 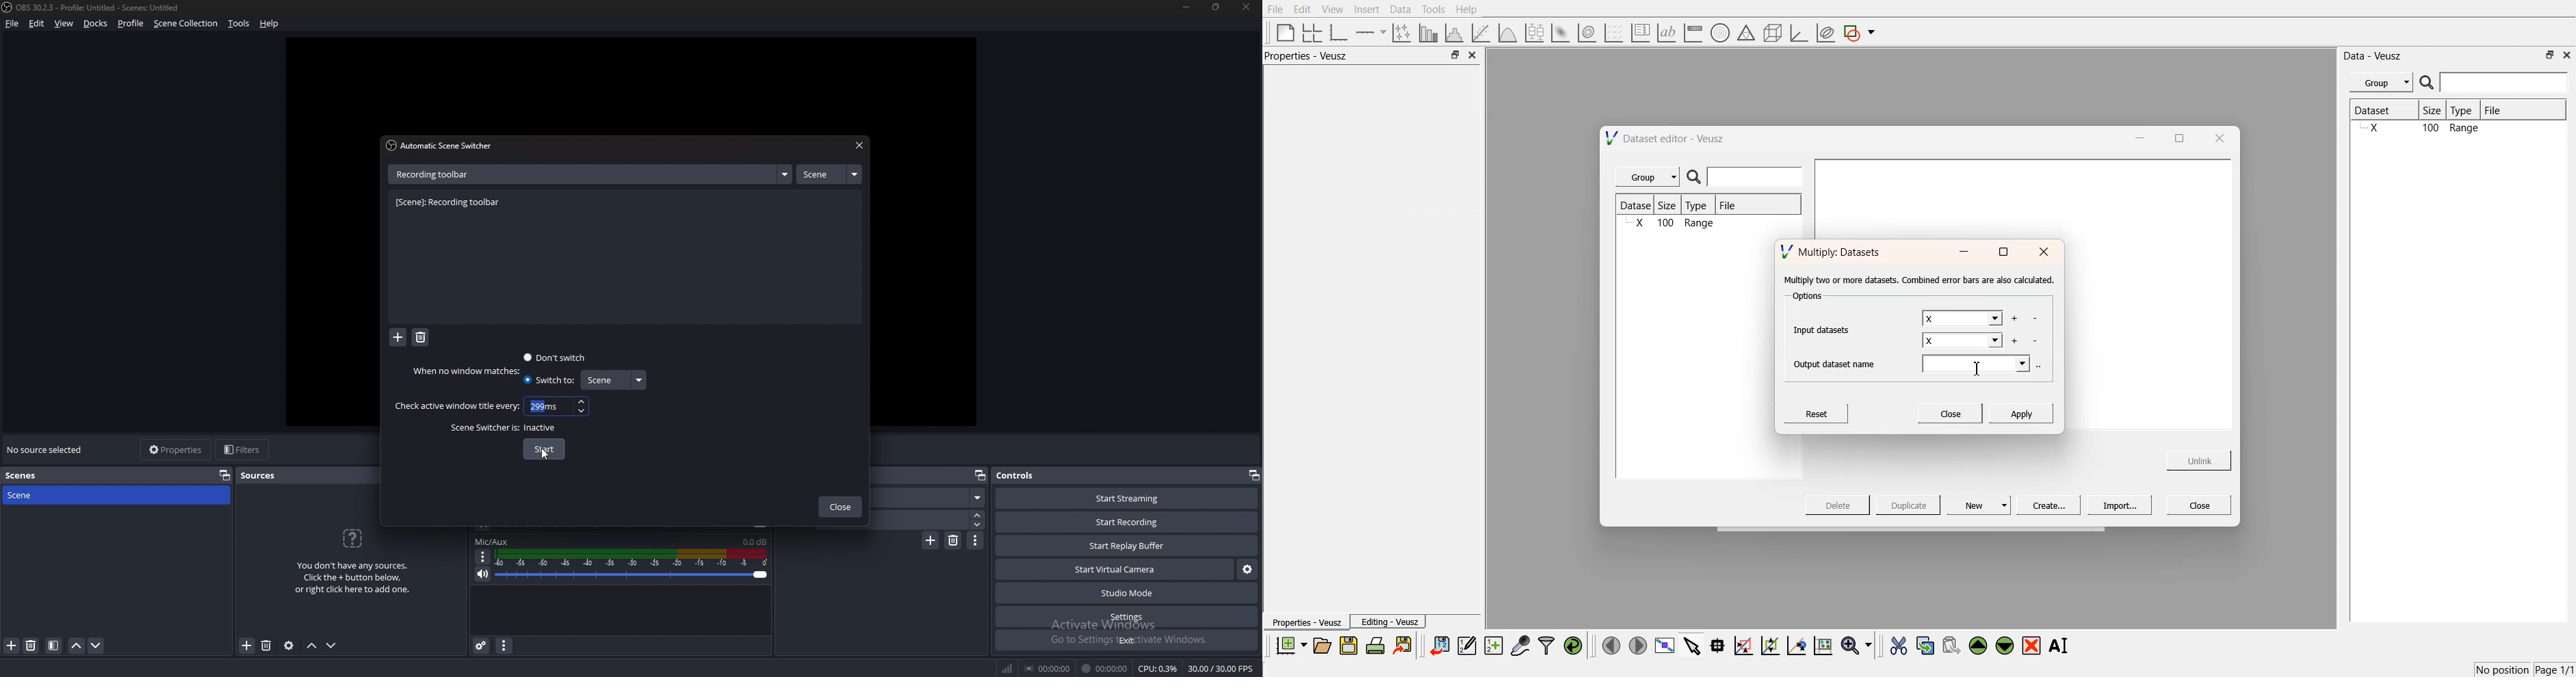 What do you see at coordinates (2200, 504) in the screenshot?
I see `Close` at bounding box center [2200, 504].